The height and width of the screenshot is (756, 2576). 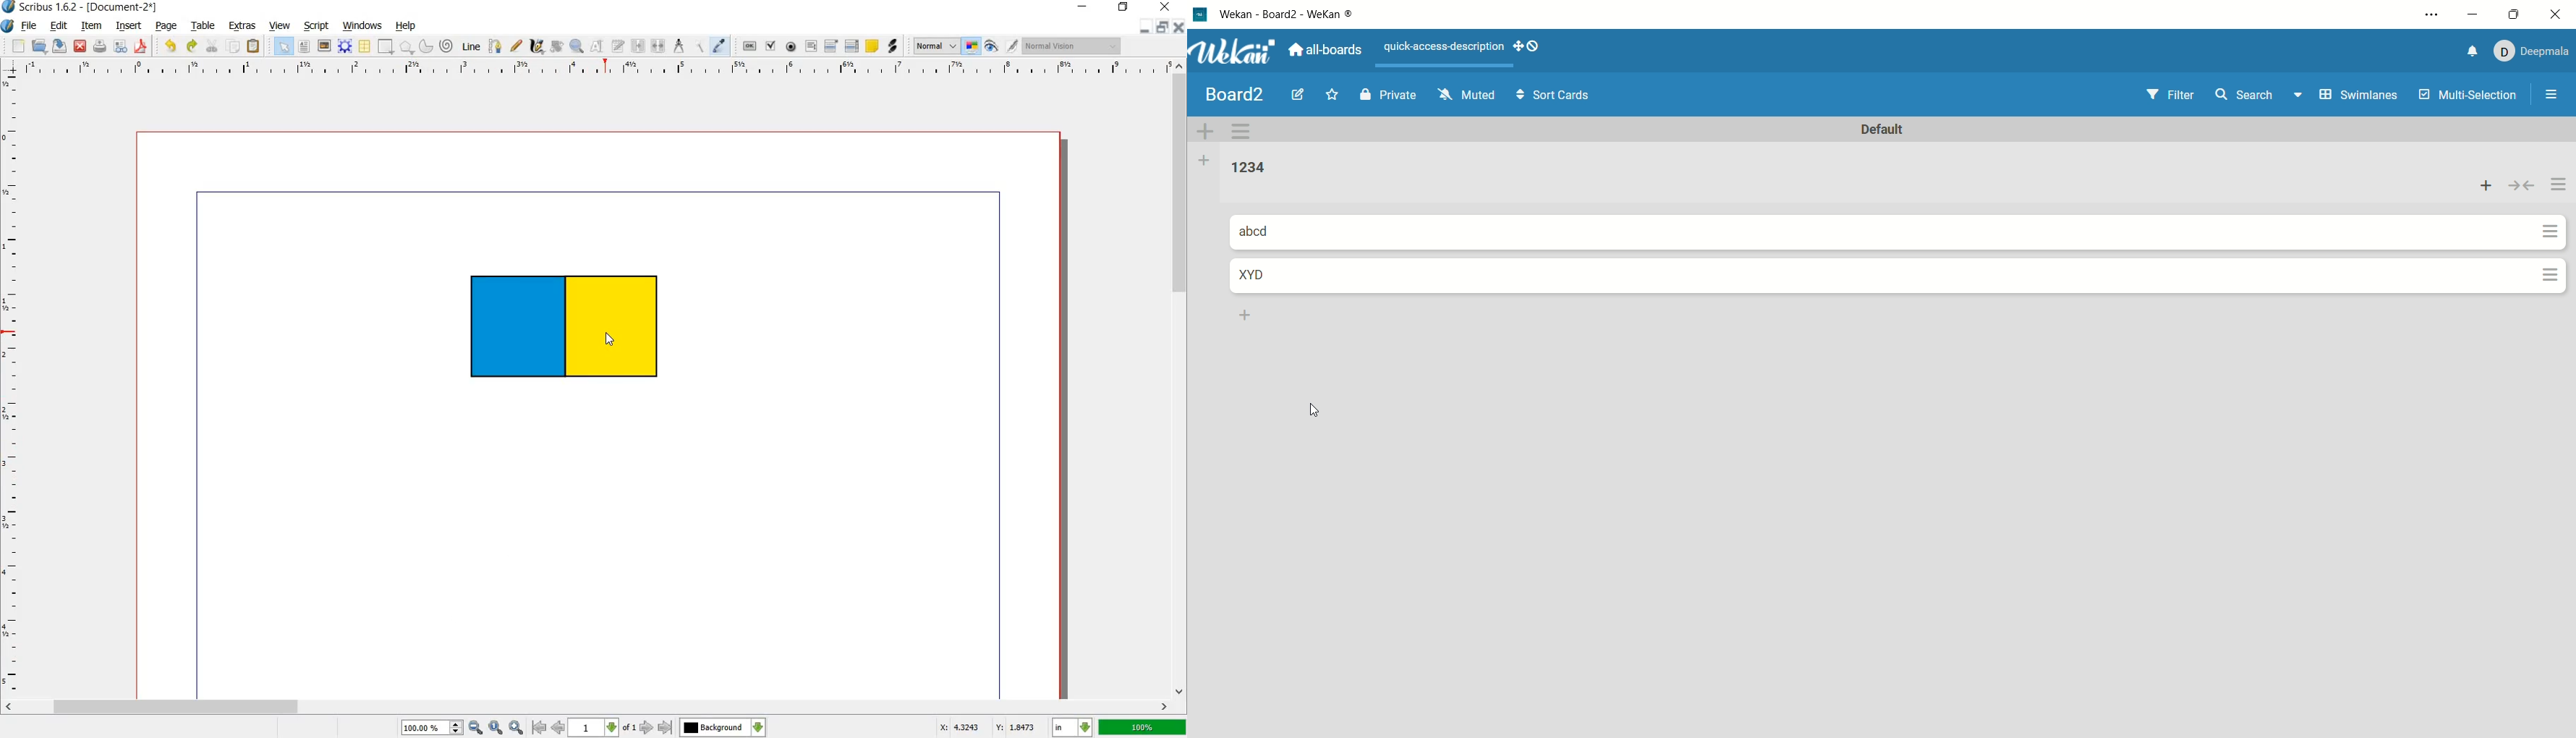 What do you see at coordinates (575, 334) in the screenshot?
I see `SHAPE` at bounding box center [575, 334].